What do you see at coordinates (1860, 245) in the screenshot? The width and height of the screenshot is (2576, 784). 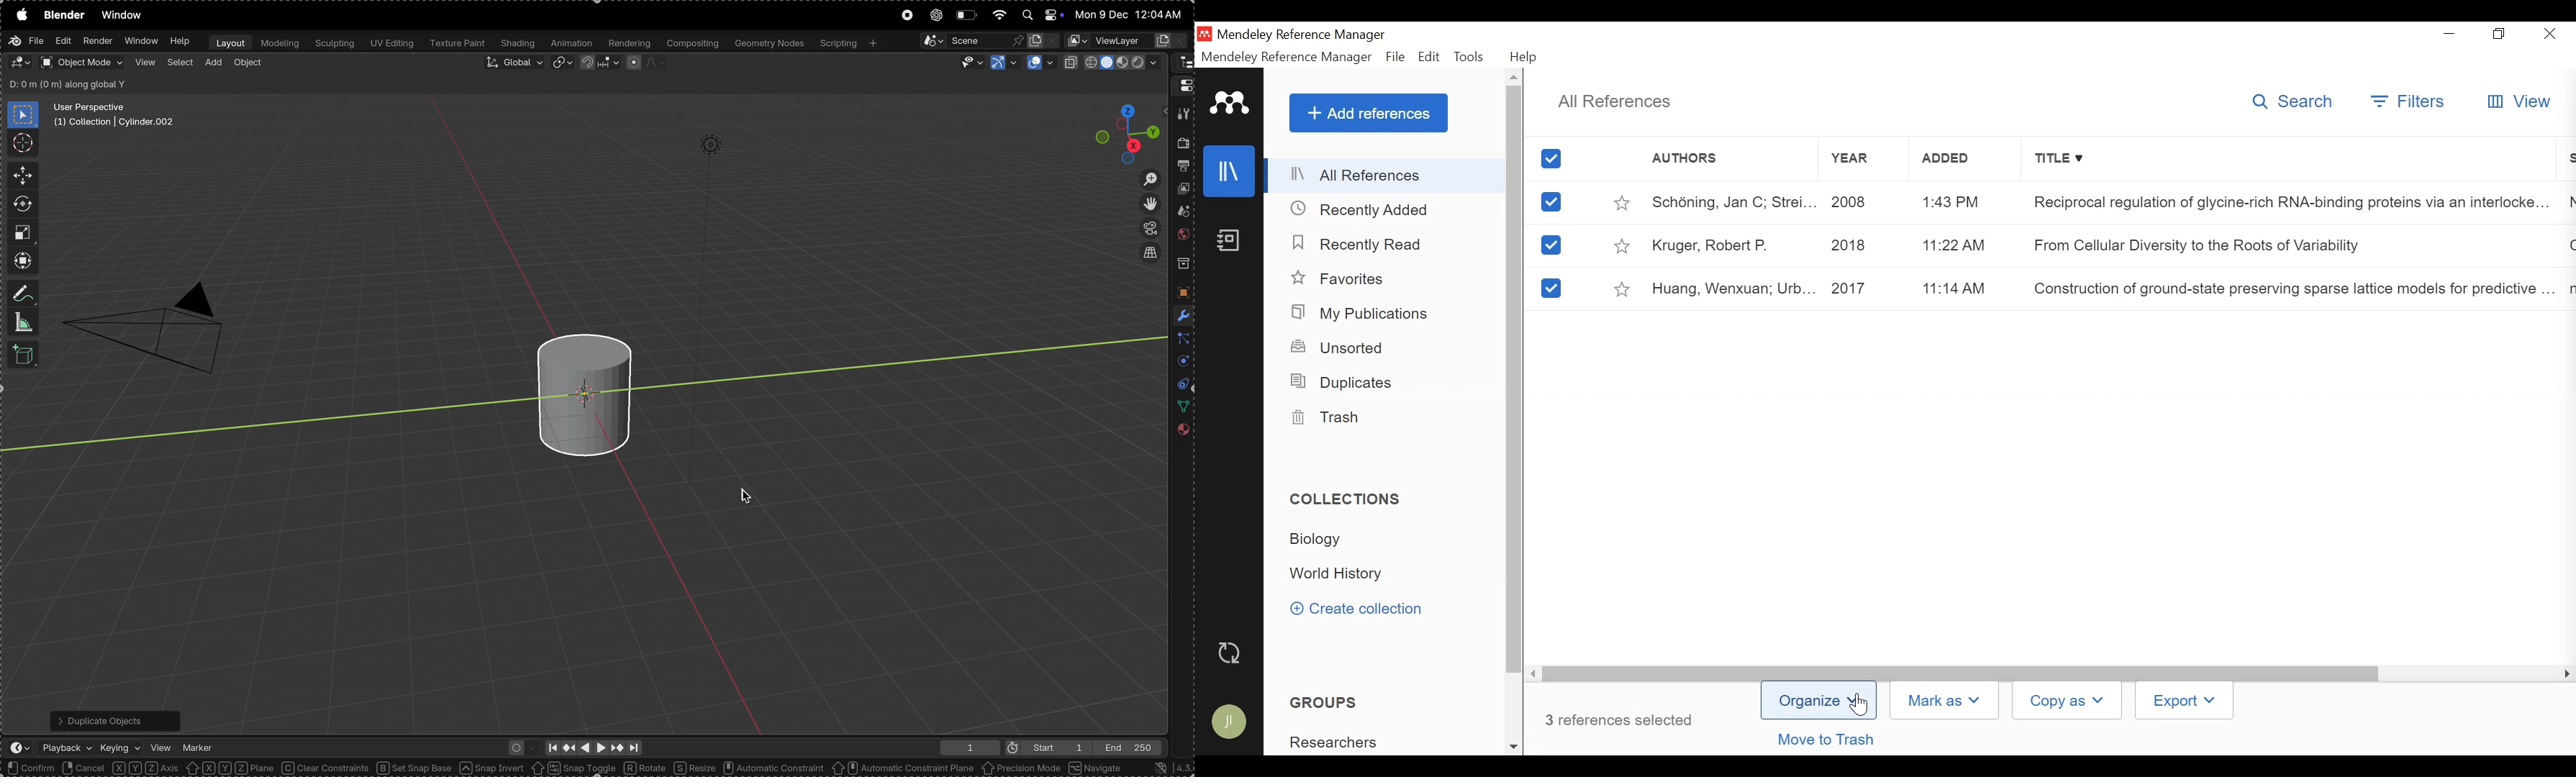 I see `2018` at bounding box center [1860, 245].